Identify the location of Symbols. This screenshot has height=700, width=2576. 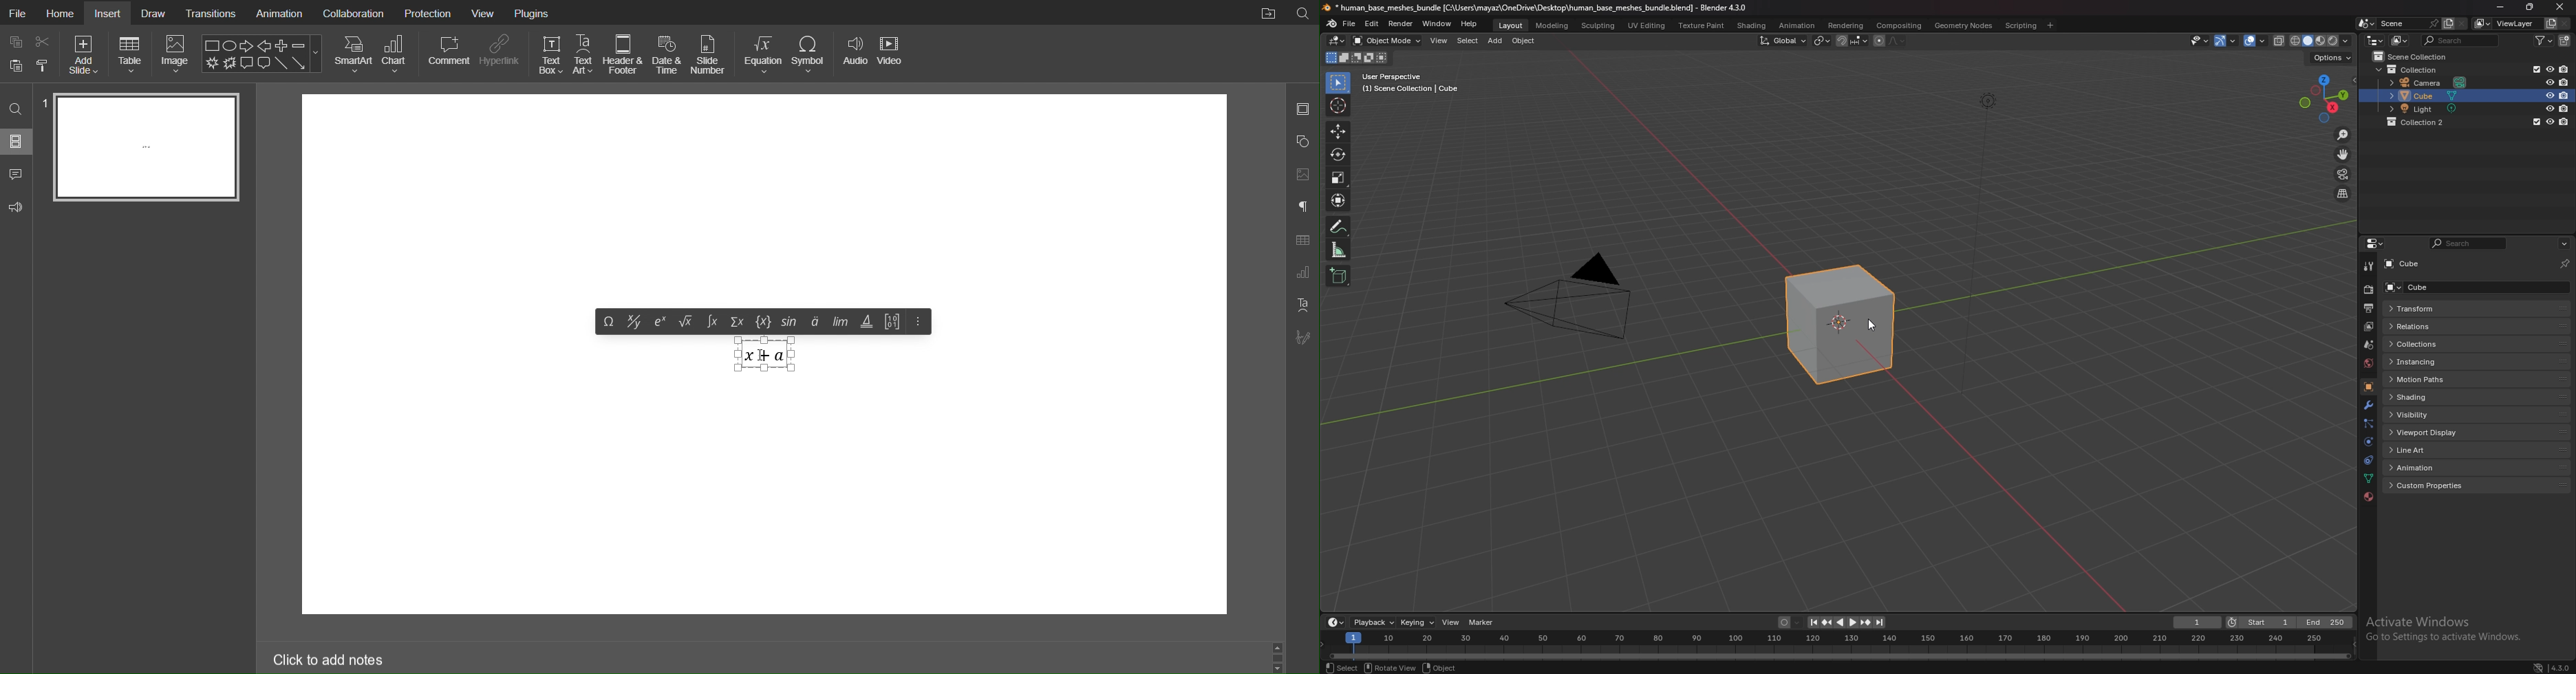
(813, 323).